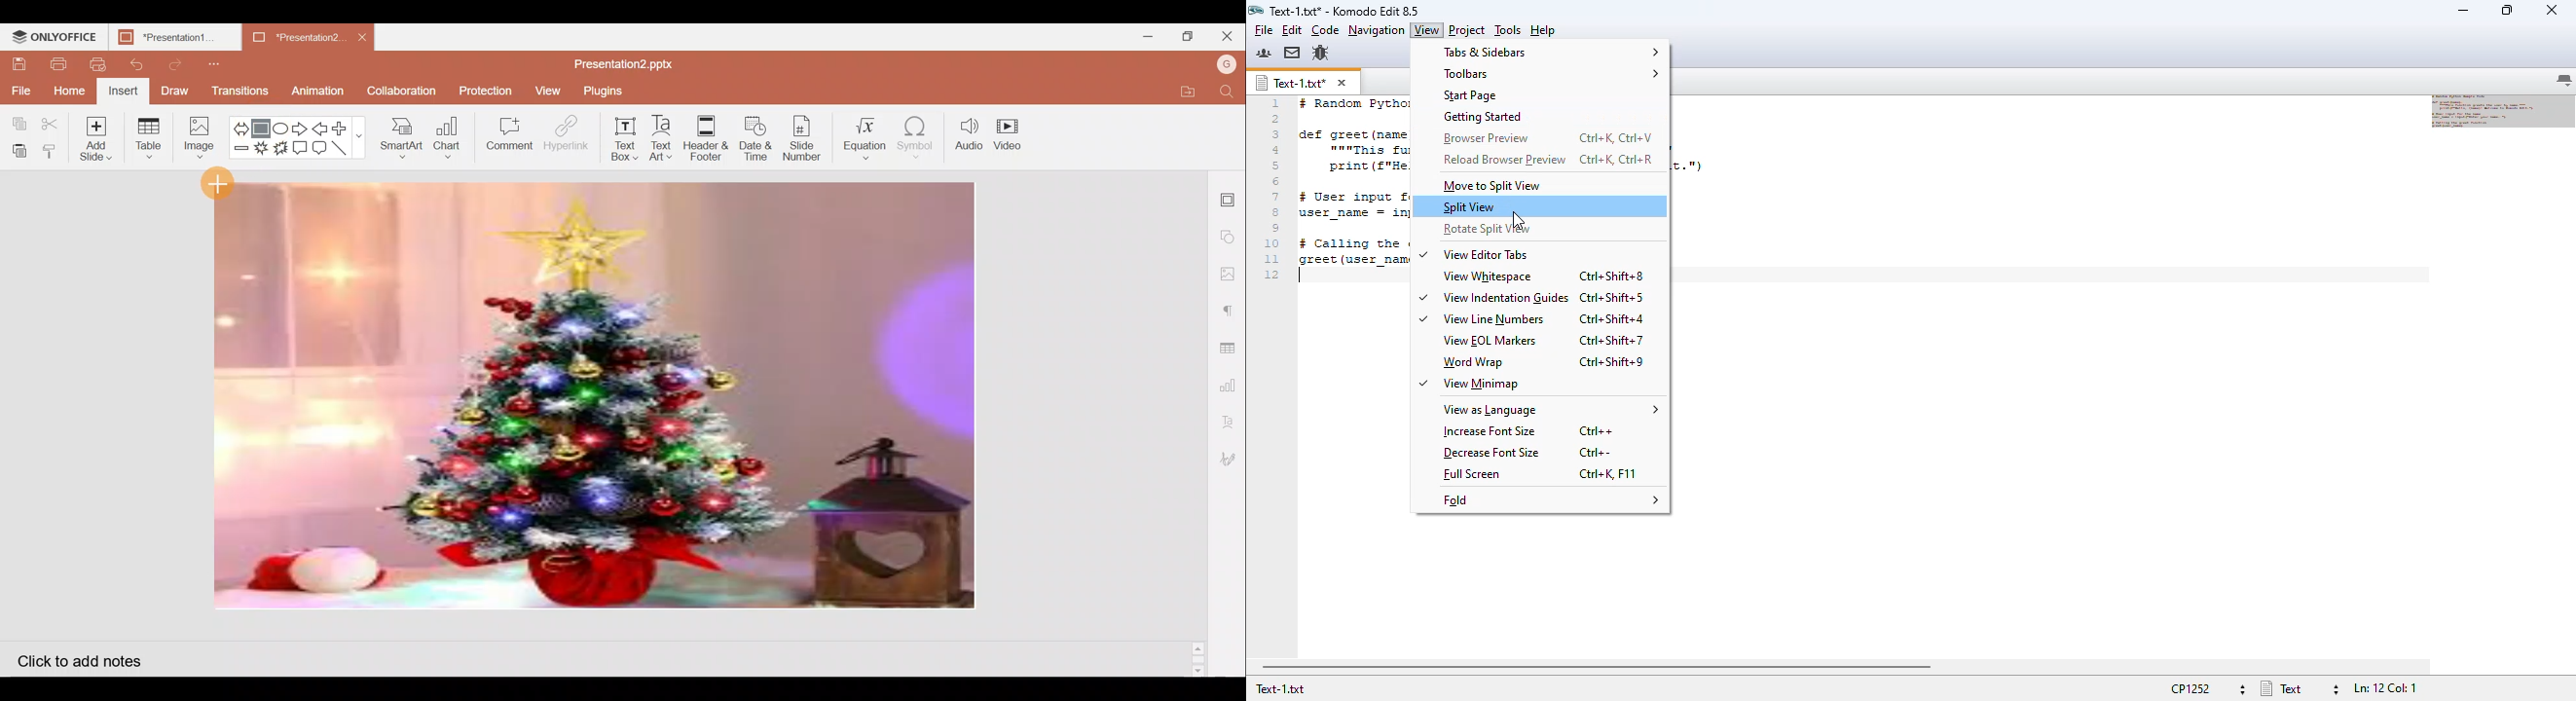  What do you see at coordinates (125, 91) in the screenshot?
I see `Insert` at bounding box center [125, 91].